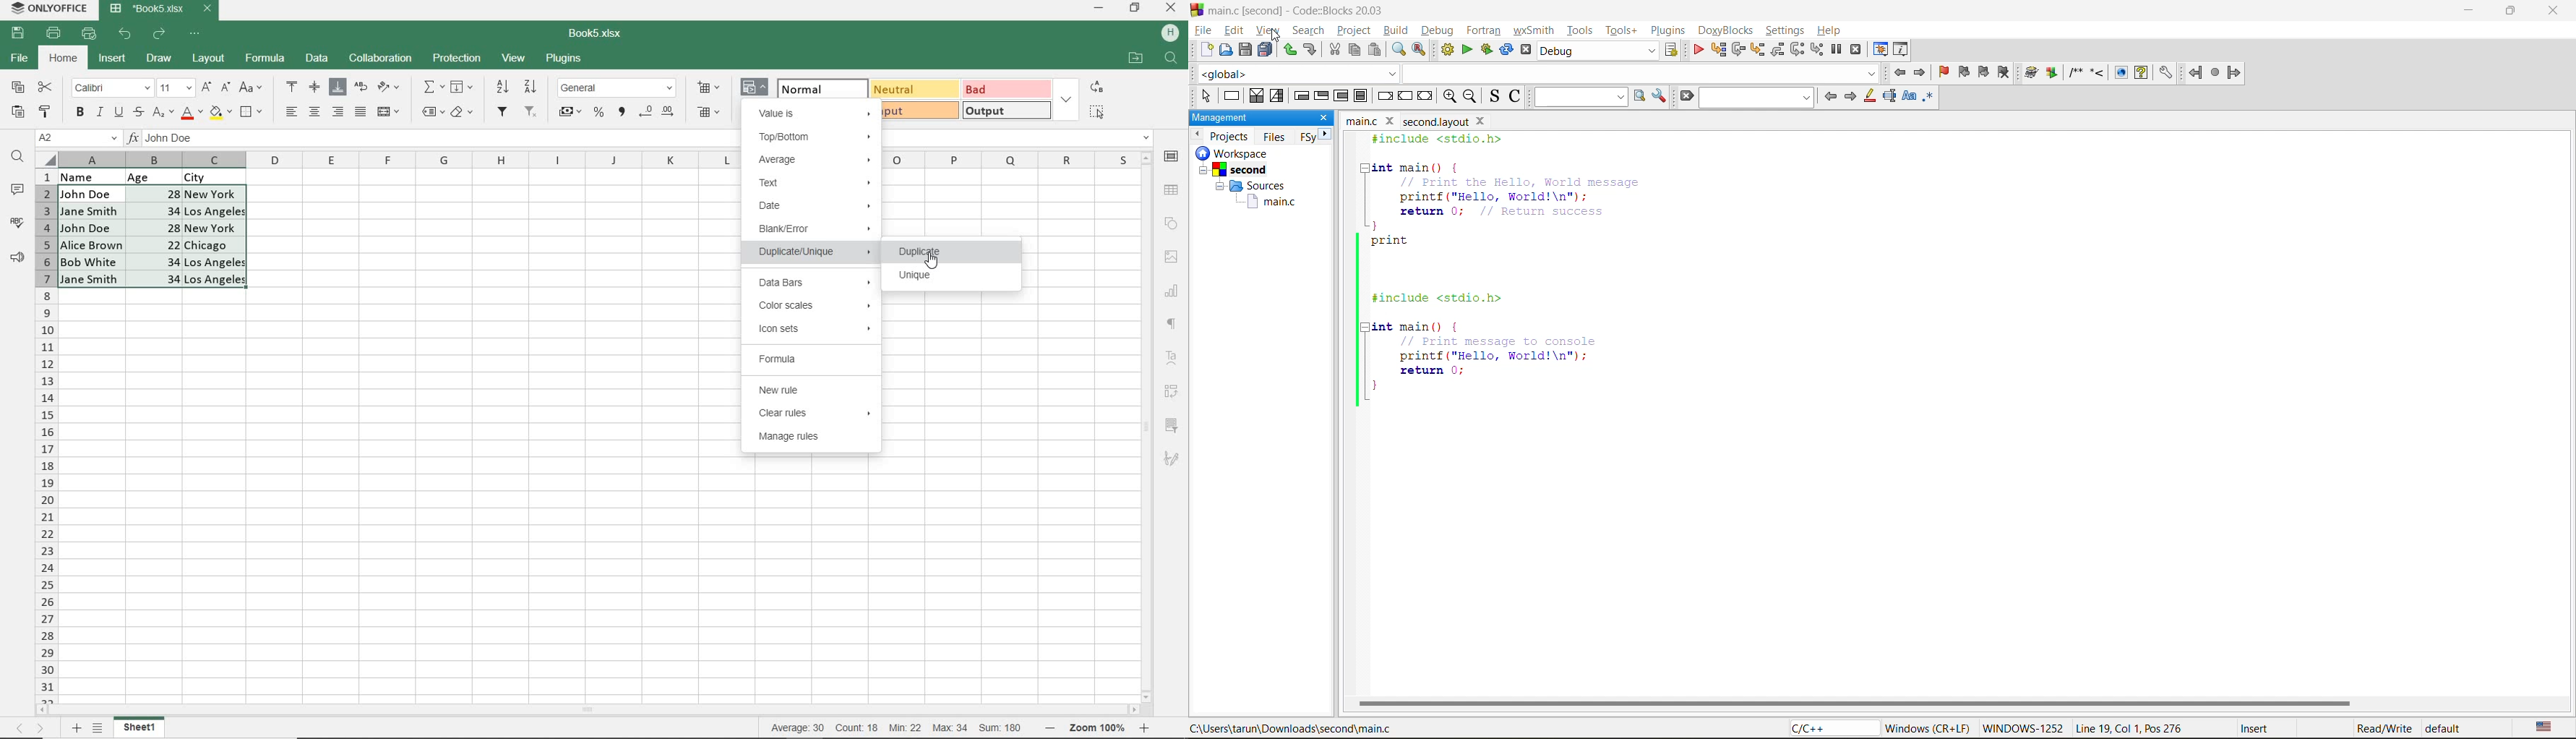 The width and height of the screenshot is (2576, 756). I want to click on entry condition loop, so click(1299, 96).